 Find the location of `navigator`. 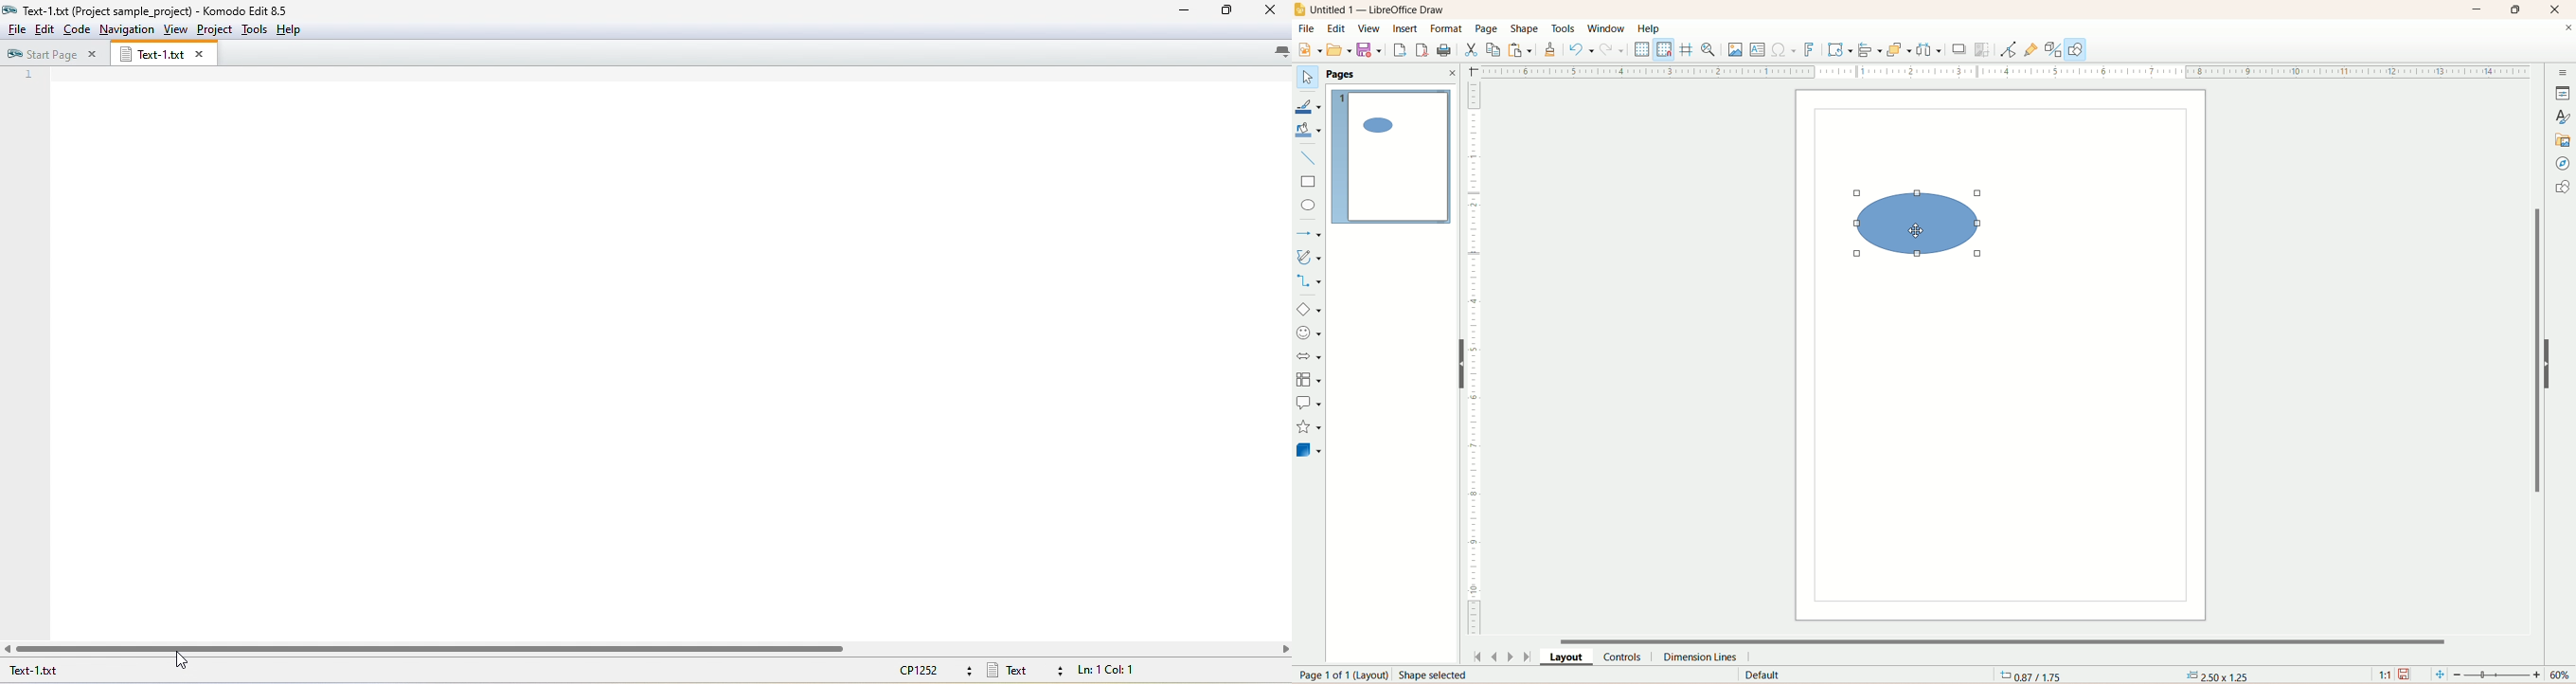

navigator is located at coordinates (2565, 165).